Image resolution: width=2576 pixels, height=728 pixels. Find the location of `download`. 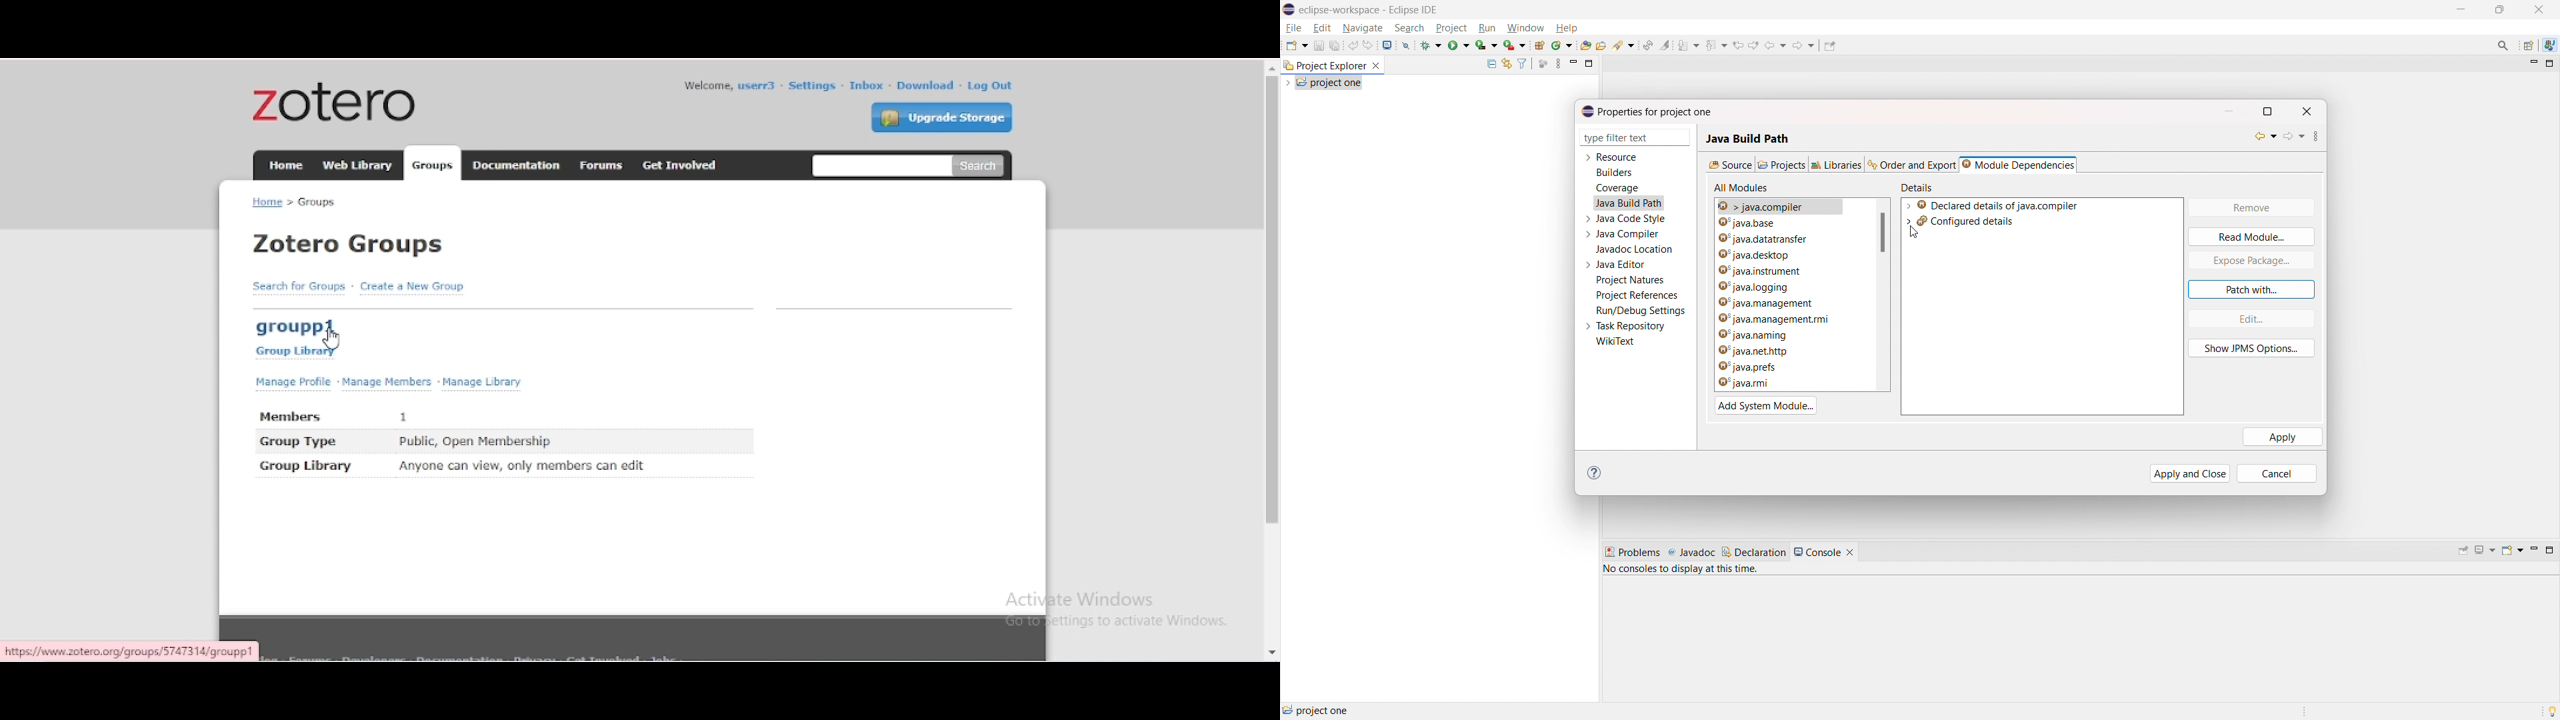

download is located at coordinates (926, 86).